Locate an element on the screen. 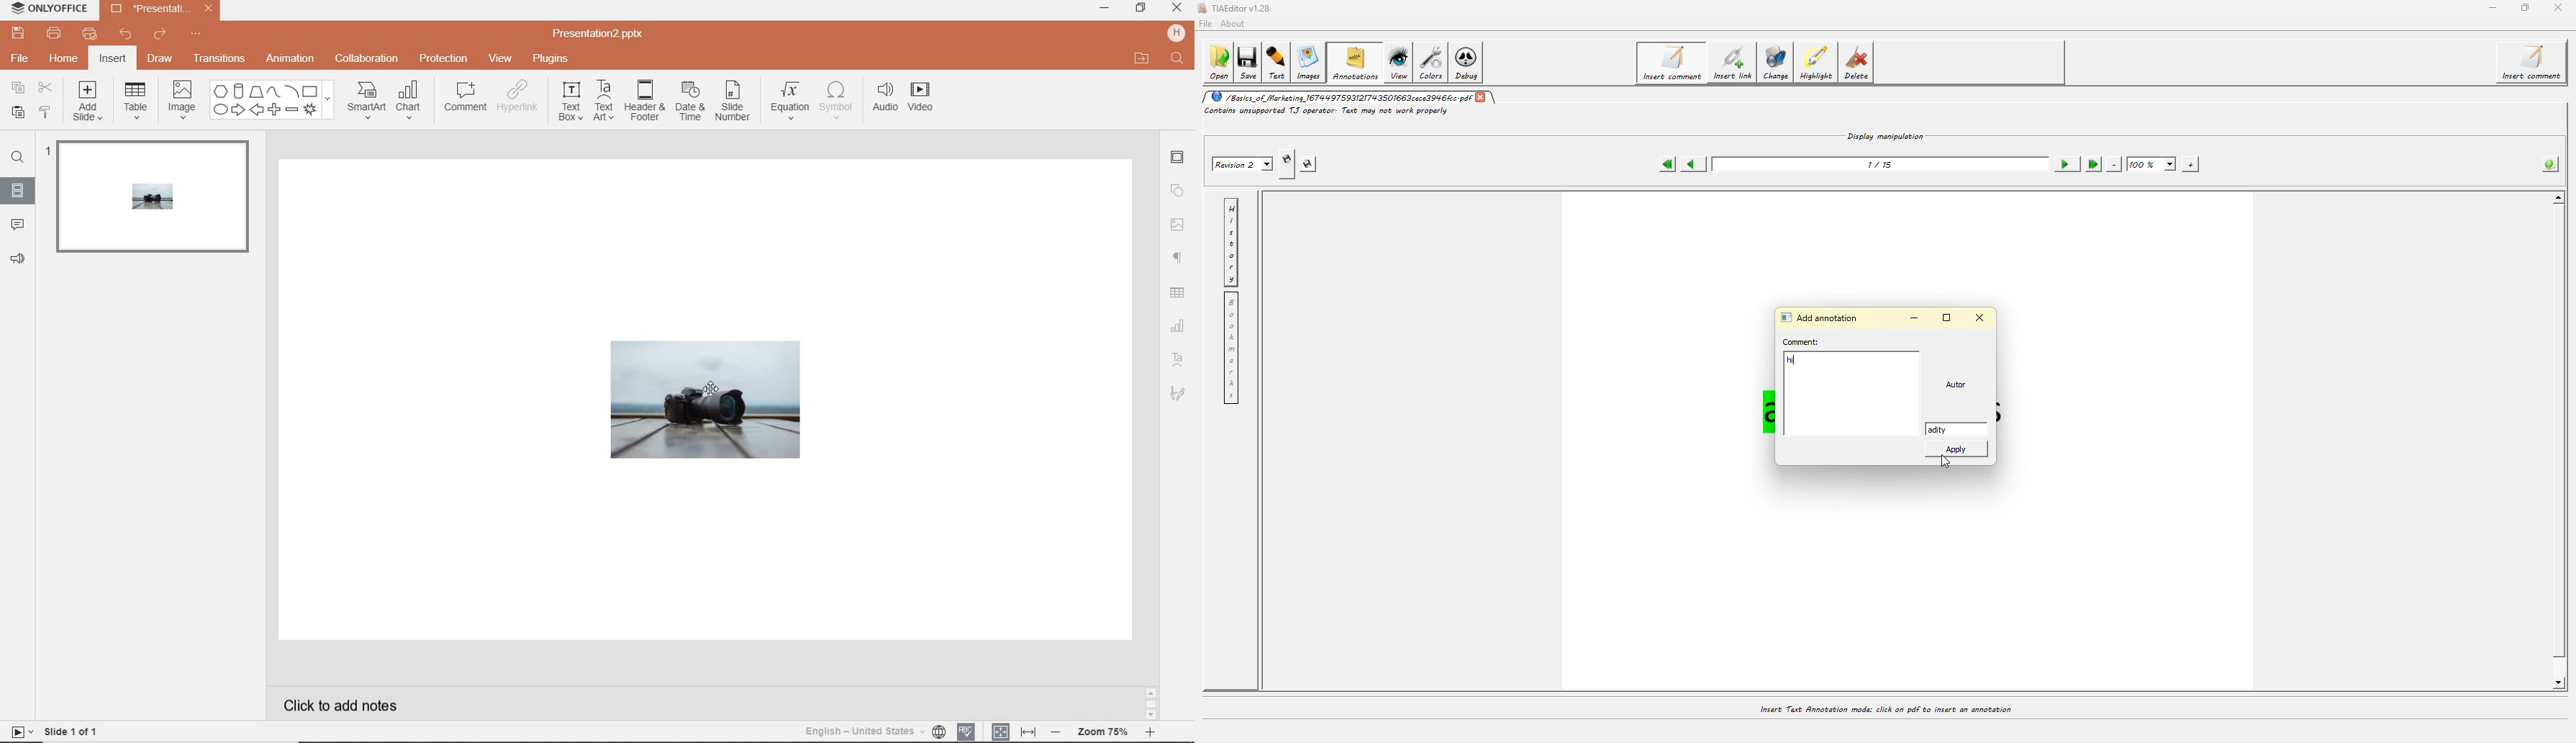  undo is located at coordinates (126, 34).